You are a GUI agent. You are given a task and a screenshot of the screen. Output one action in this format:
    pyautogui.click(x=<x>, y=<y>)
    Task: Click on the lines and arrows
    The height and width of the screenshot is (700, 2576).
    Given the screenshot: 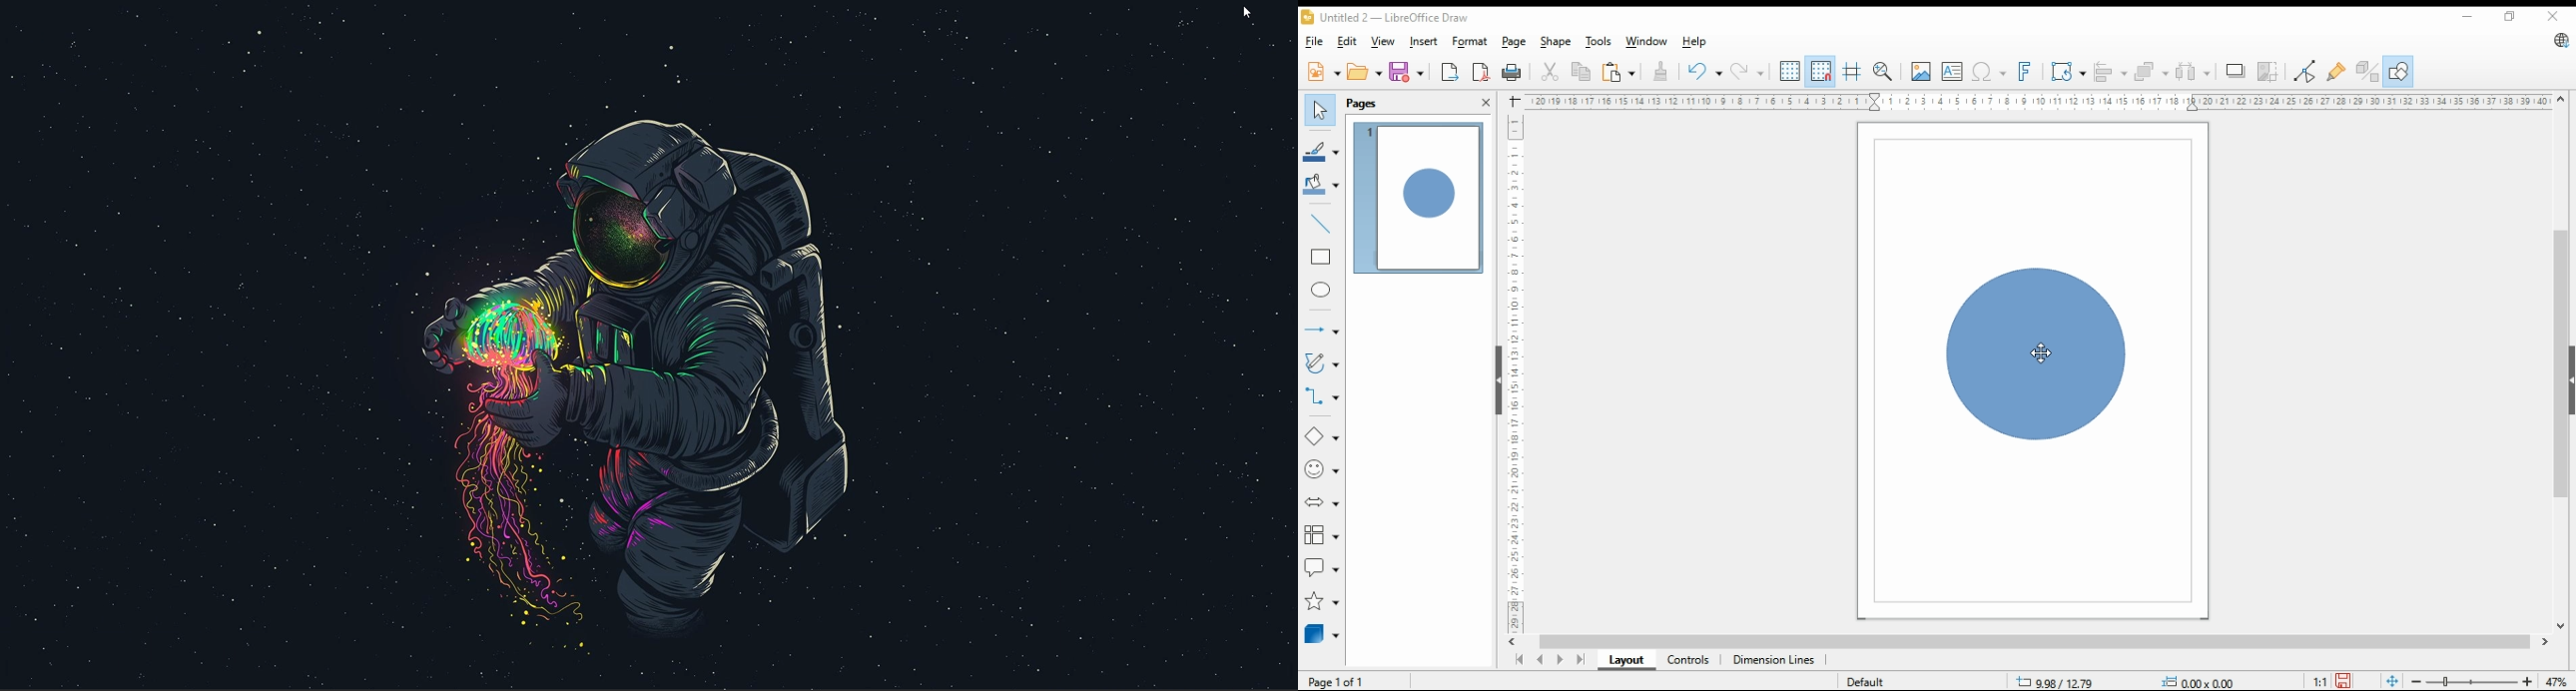 What is the action you would take?
    pyautogui.click(x=1321, y=329)
    